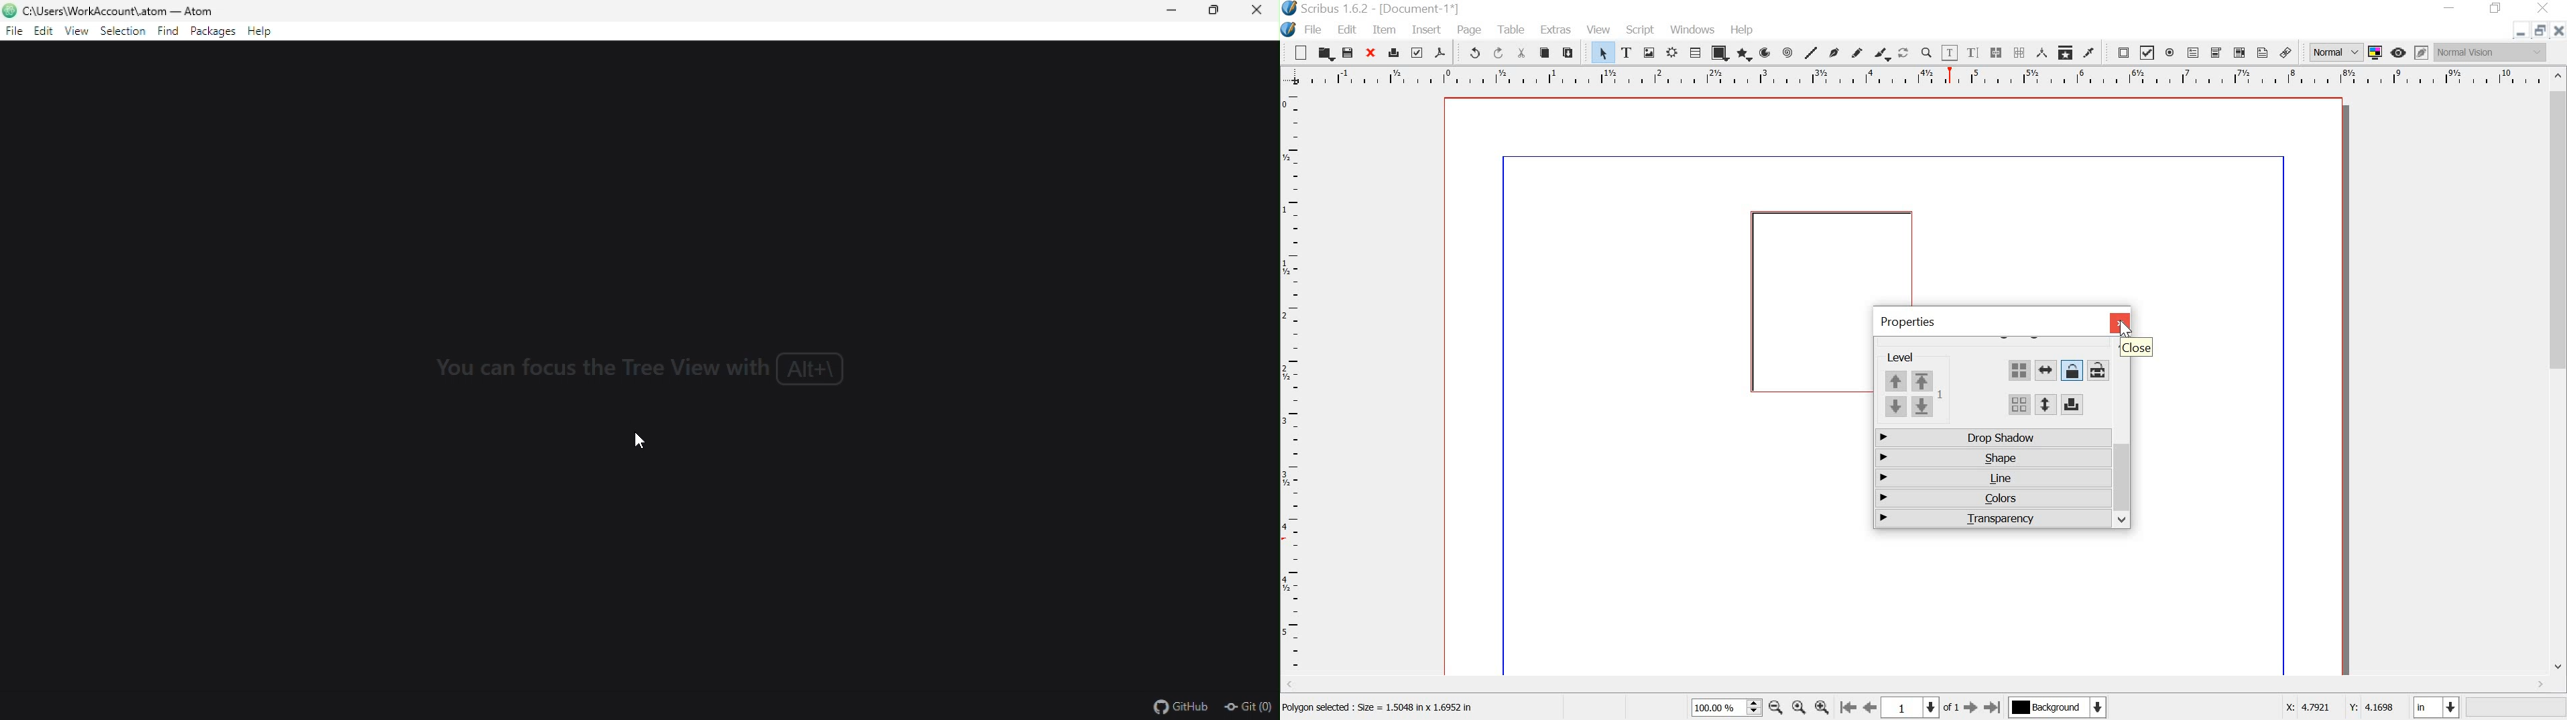 The height and width of the screenshot is (728, 2576). What do you see at coordinates (1992, 518) in the screenshot?
I see `transparency` at bounding box center [1992, 518].